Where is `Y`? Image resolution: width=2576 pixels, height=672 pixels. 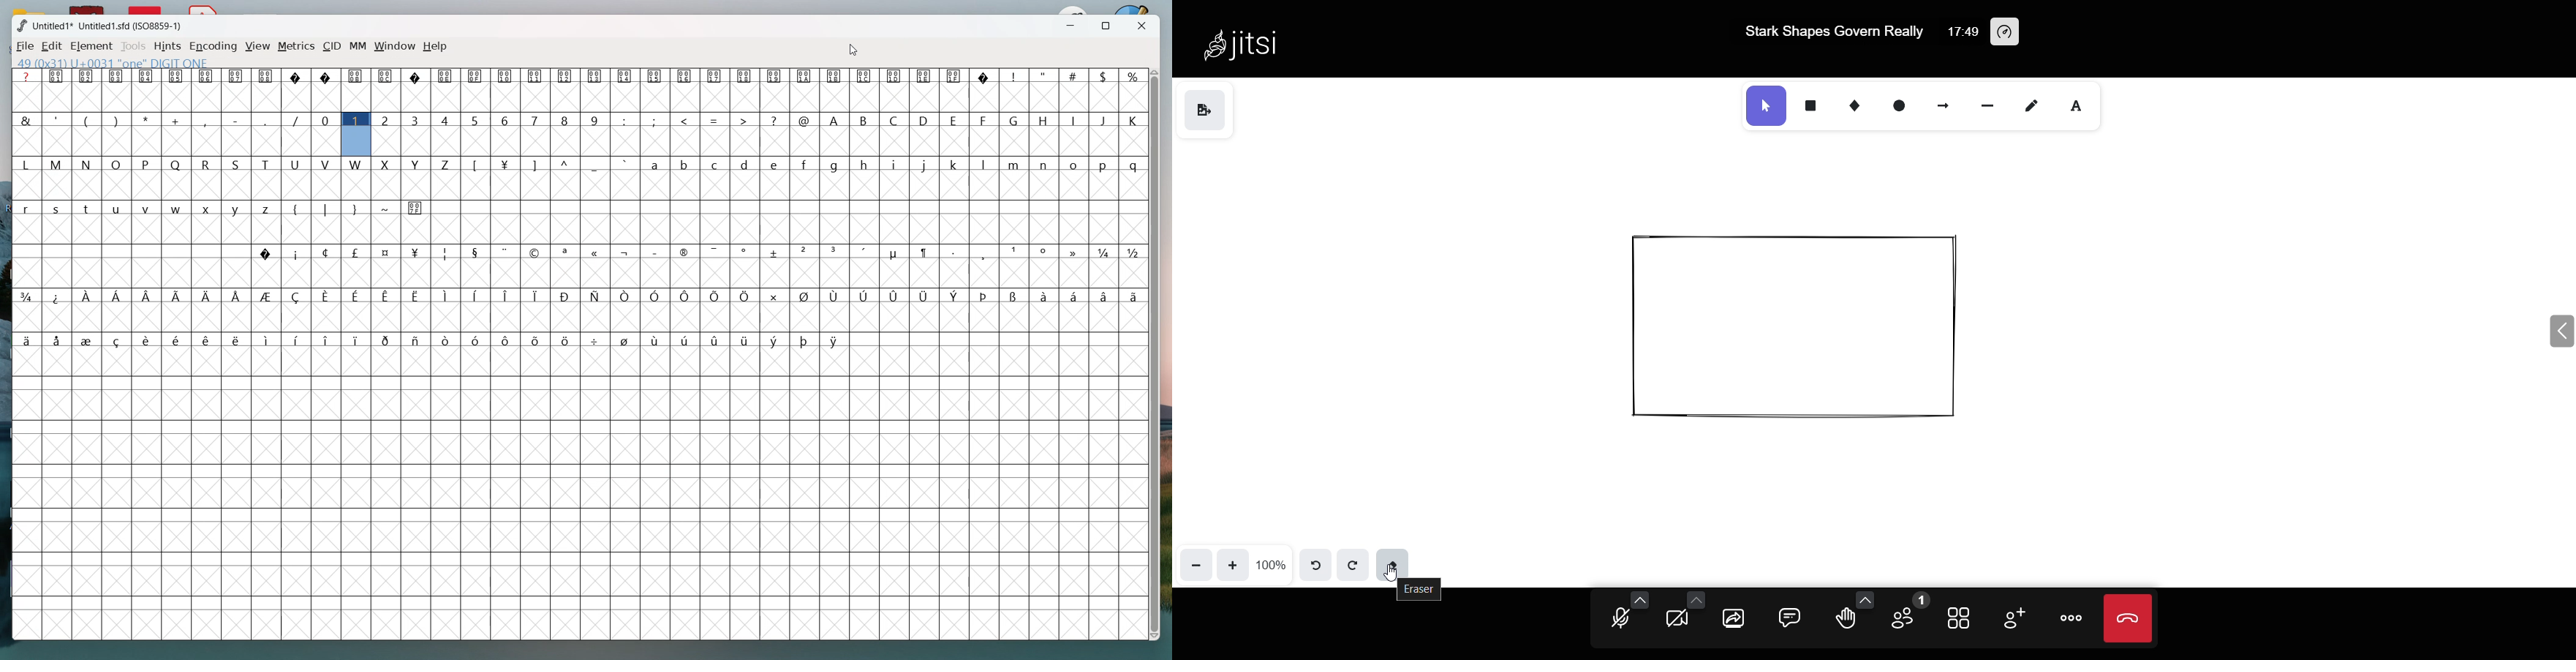
Y is located at coordinates (415, 164).